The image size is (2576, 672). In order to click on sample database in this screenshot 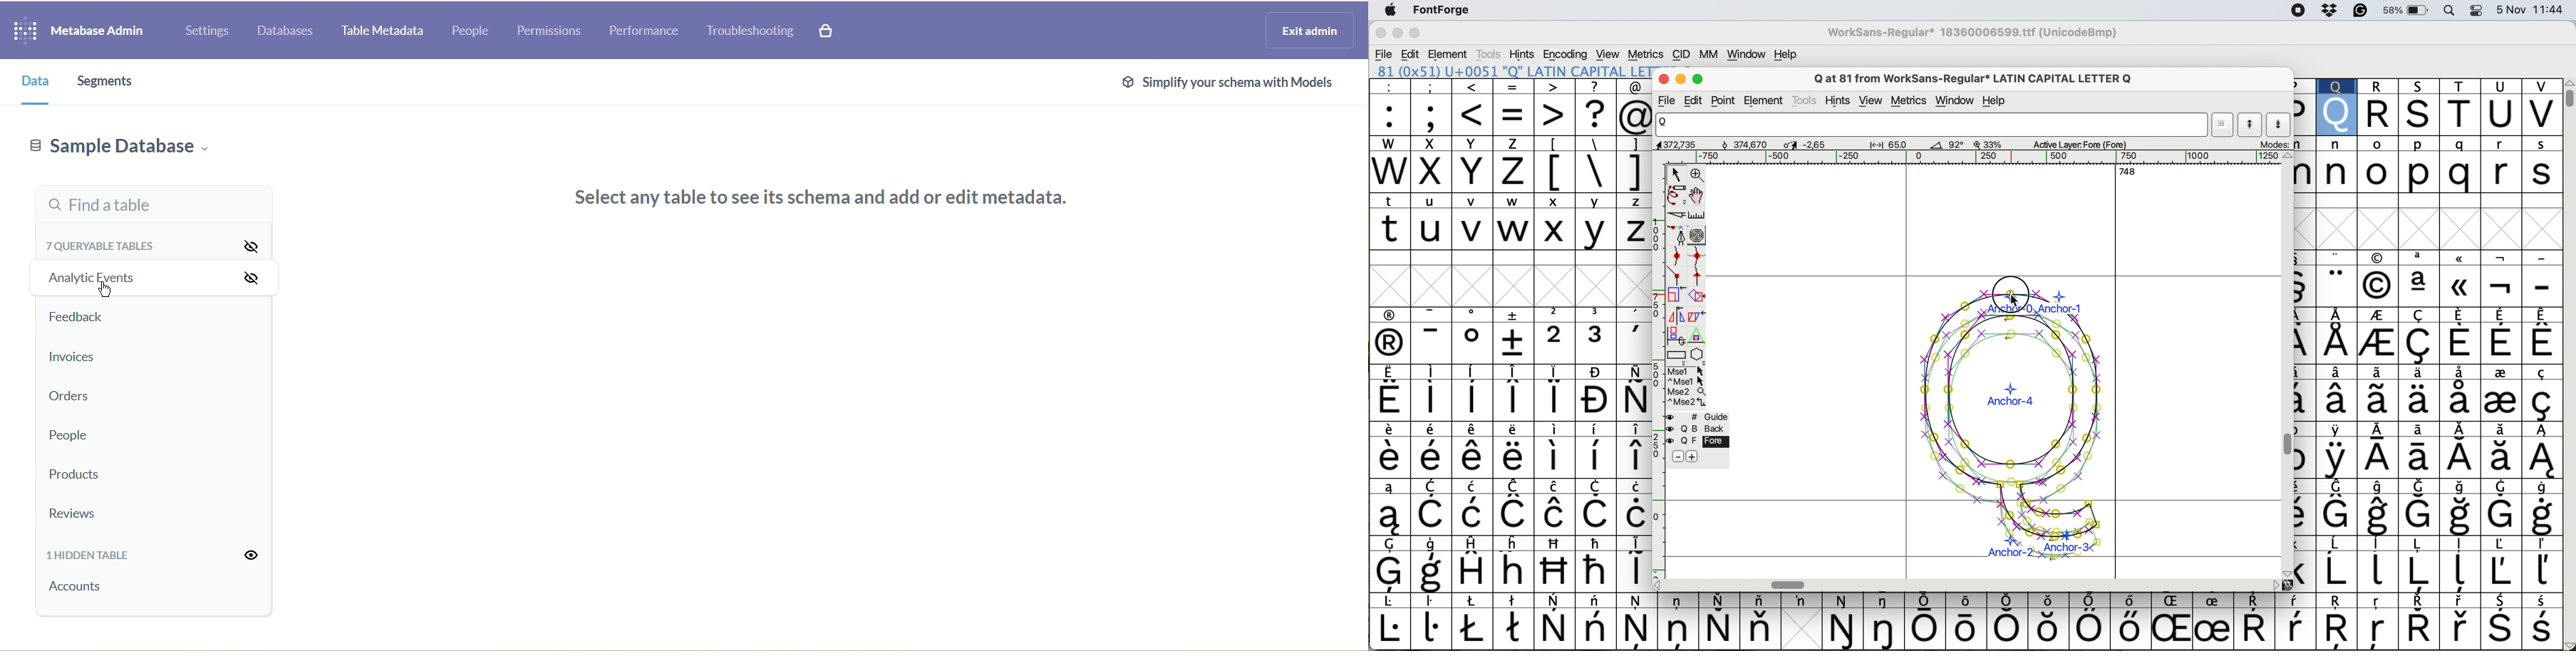, I will do `click(118, 150)`.